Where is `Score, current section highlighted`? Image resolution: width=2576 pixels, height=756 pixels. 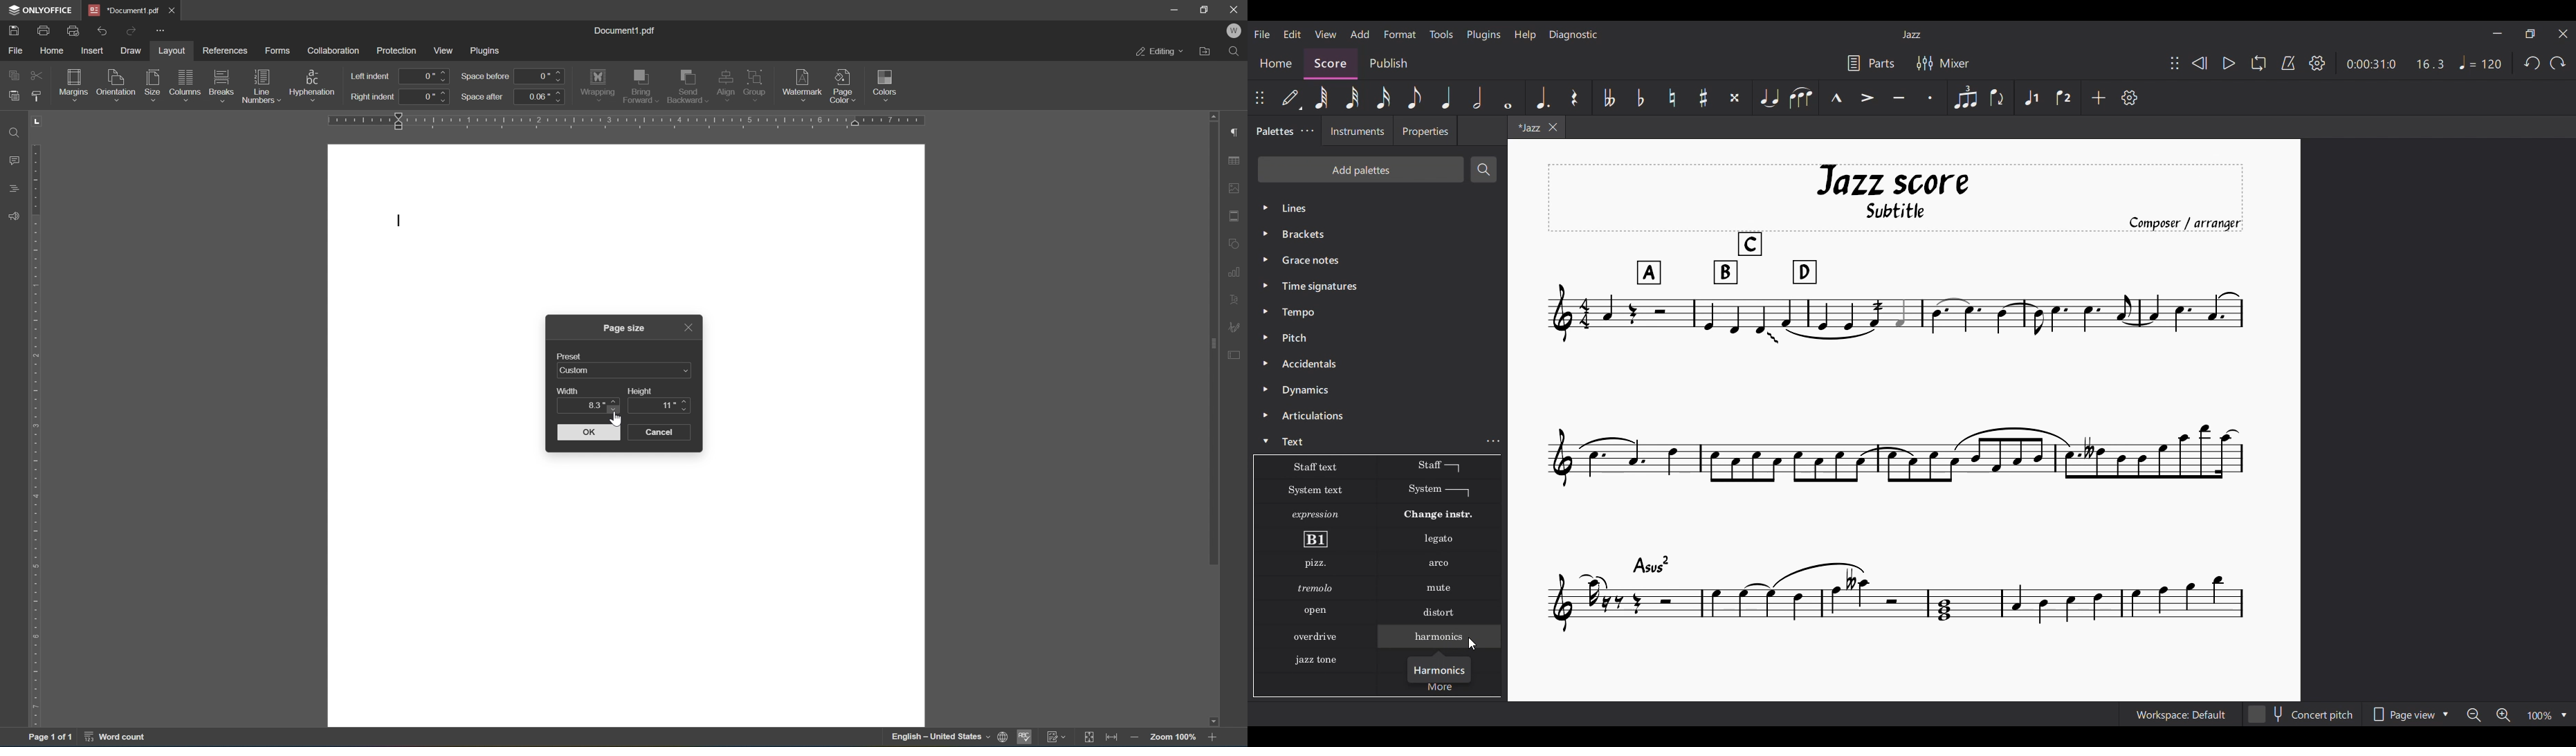
Score, current section highlighted is located at coordinates (1328, 60).